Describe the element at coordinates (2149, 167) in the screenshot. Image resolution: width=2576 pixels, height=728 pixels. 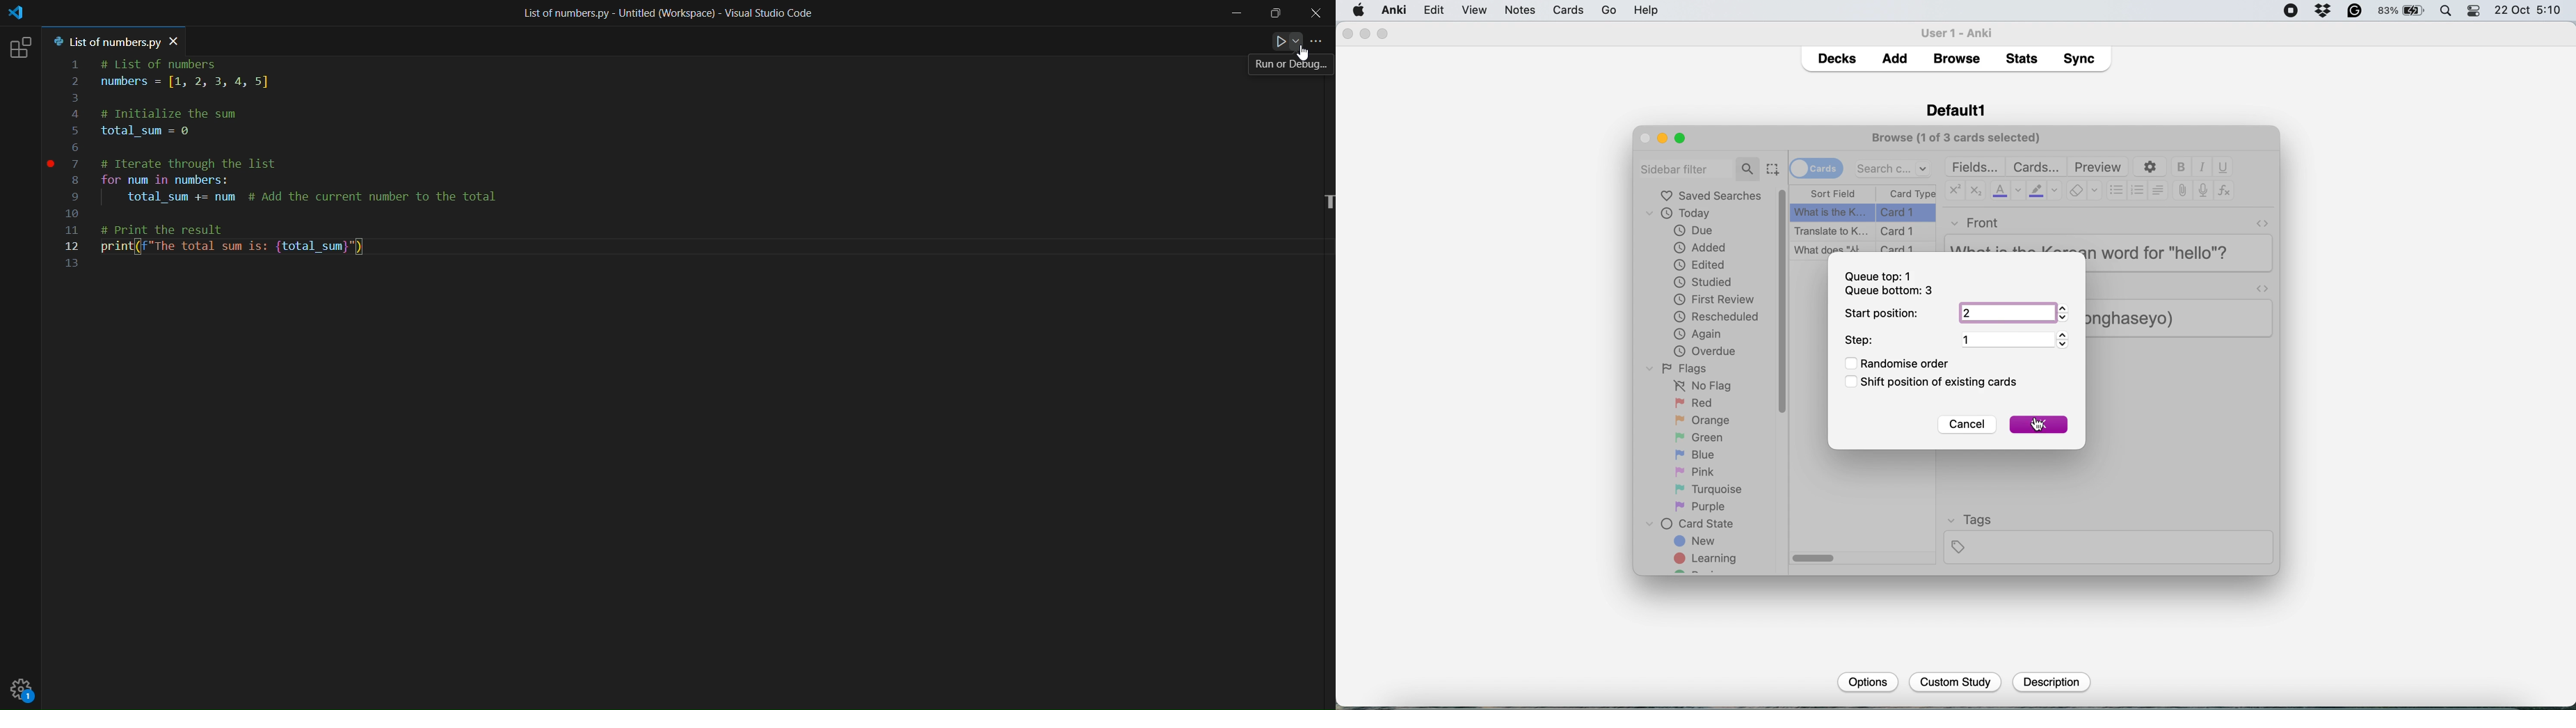
I see `settings` at that location.